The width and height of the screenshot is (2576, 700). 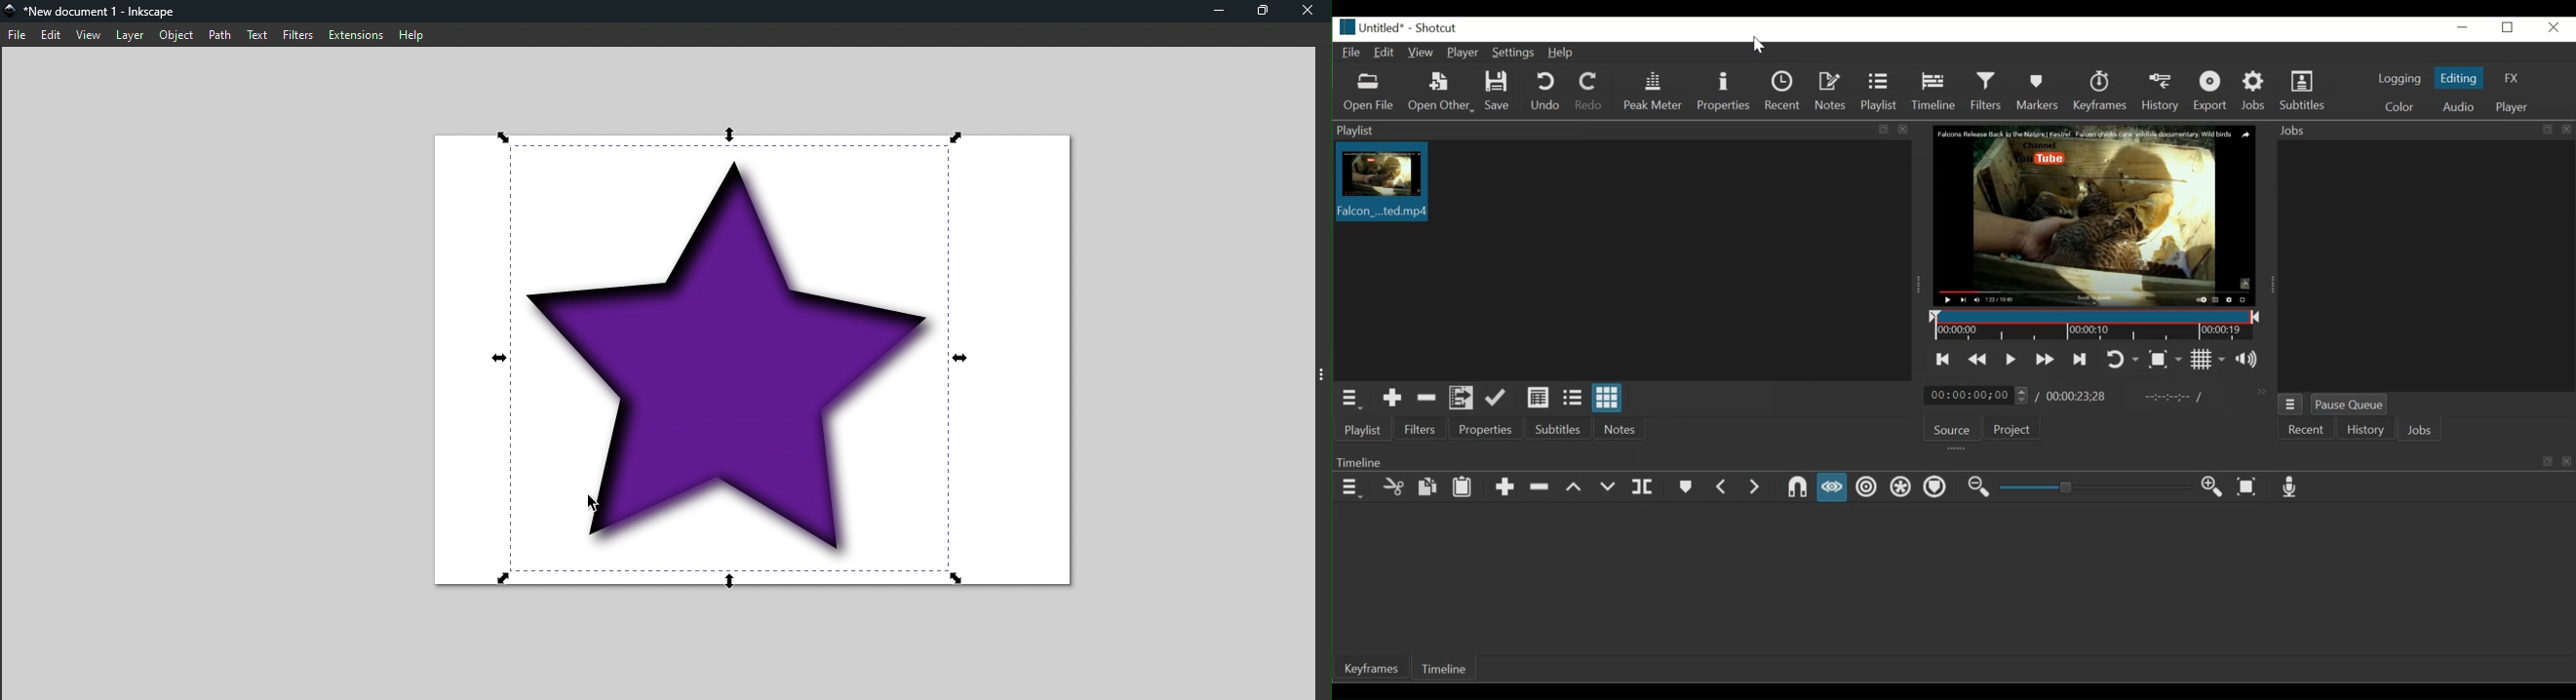 I want to click on Overwrite, so click(x=1609, y=488).